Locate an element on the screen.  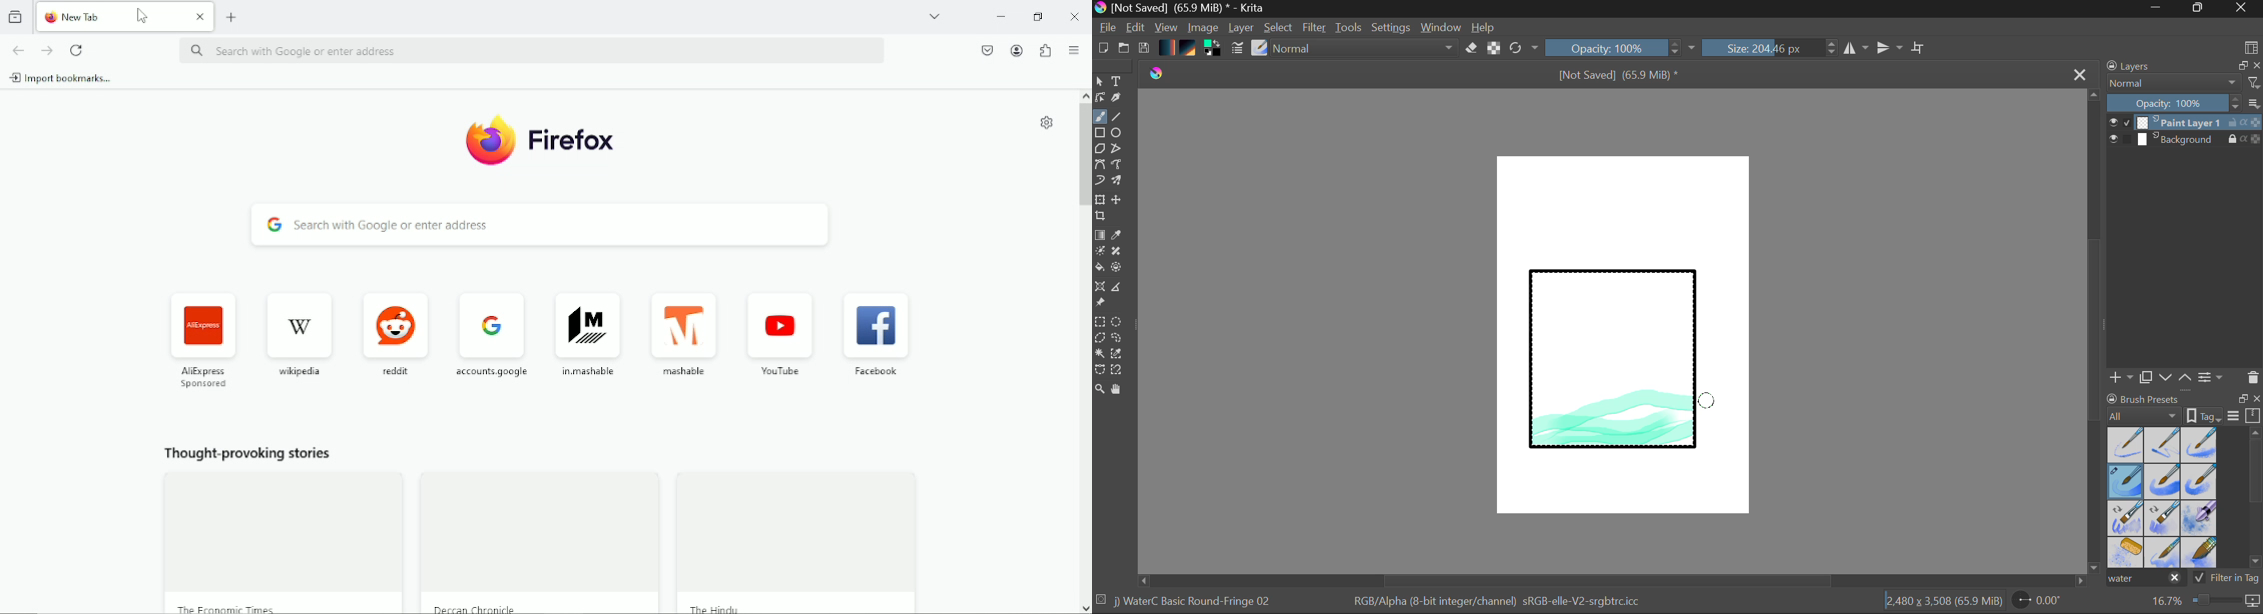
Freehand Path Tool is located at coordinates (1116, 165).